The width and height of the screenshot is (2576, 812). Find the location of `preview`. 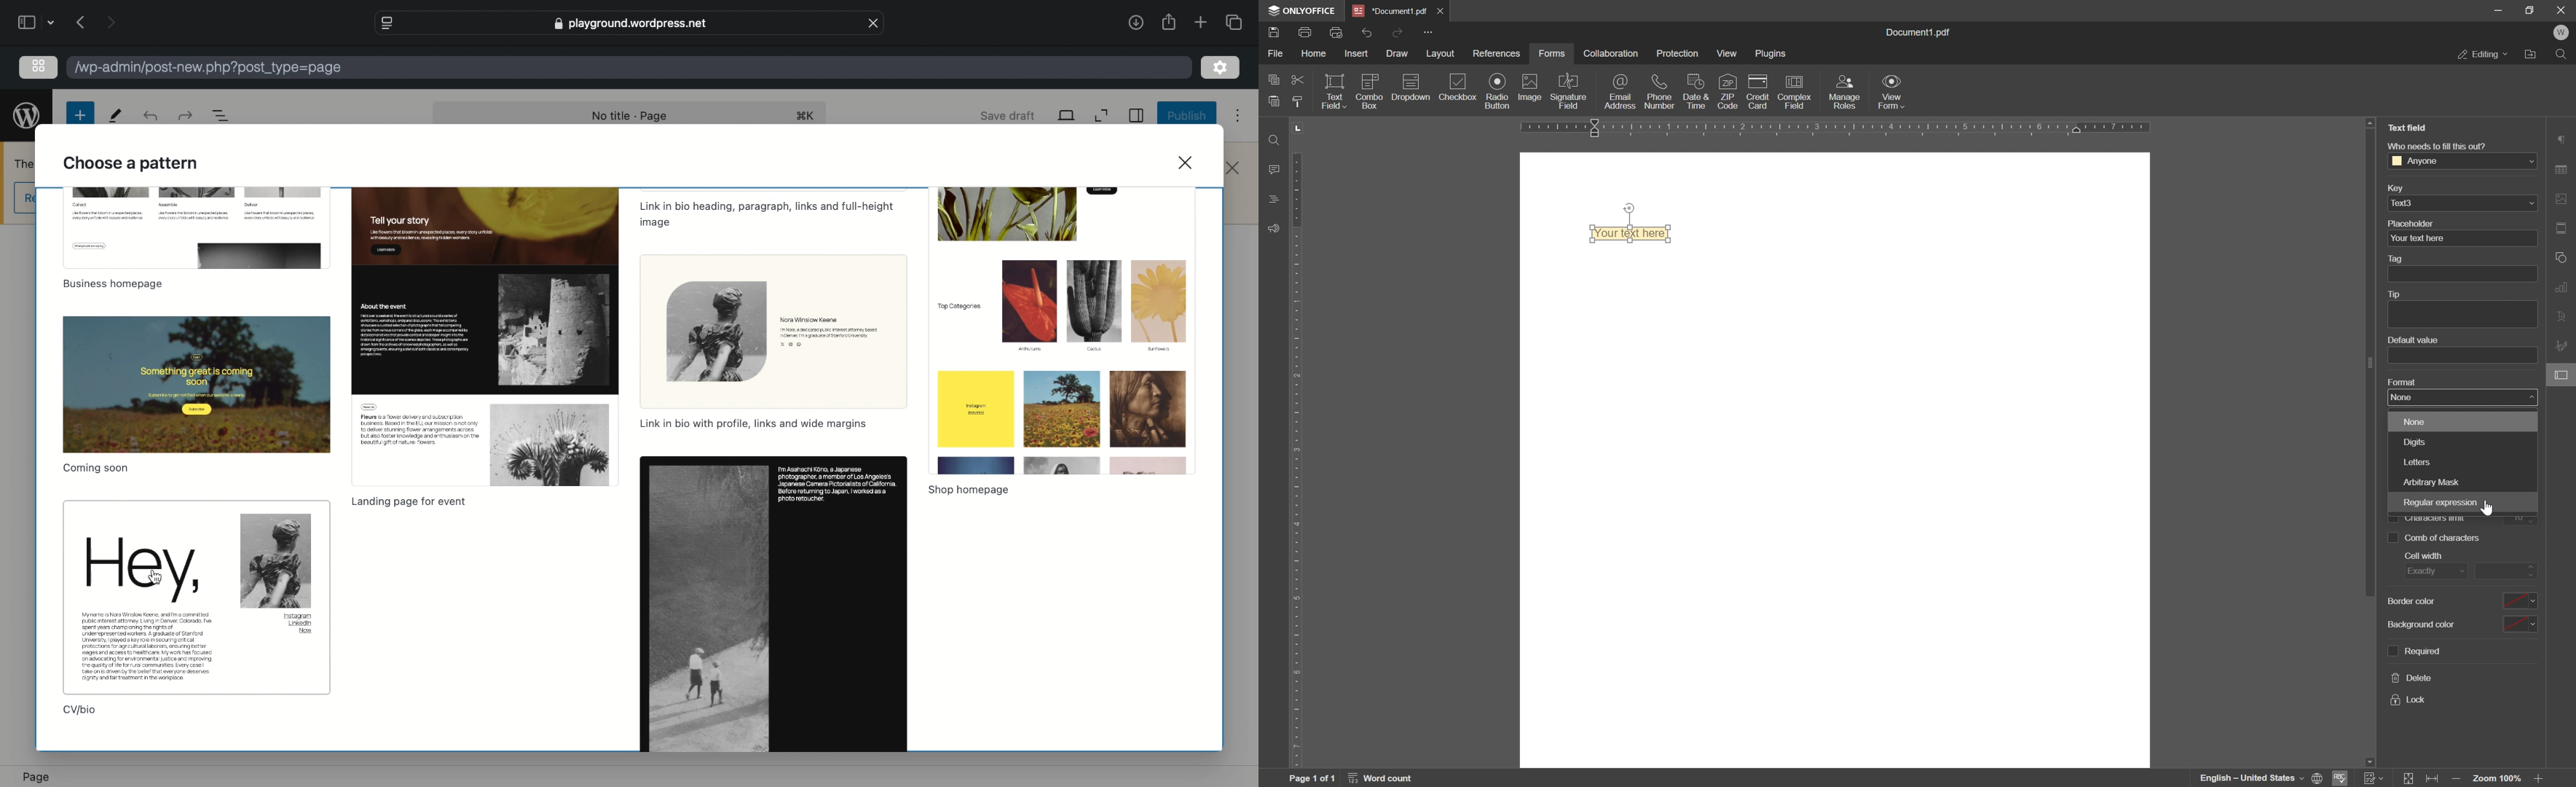

preview is located at coordinates (197, 597).